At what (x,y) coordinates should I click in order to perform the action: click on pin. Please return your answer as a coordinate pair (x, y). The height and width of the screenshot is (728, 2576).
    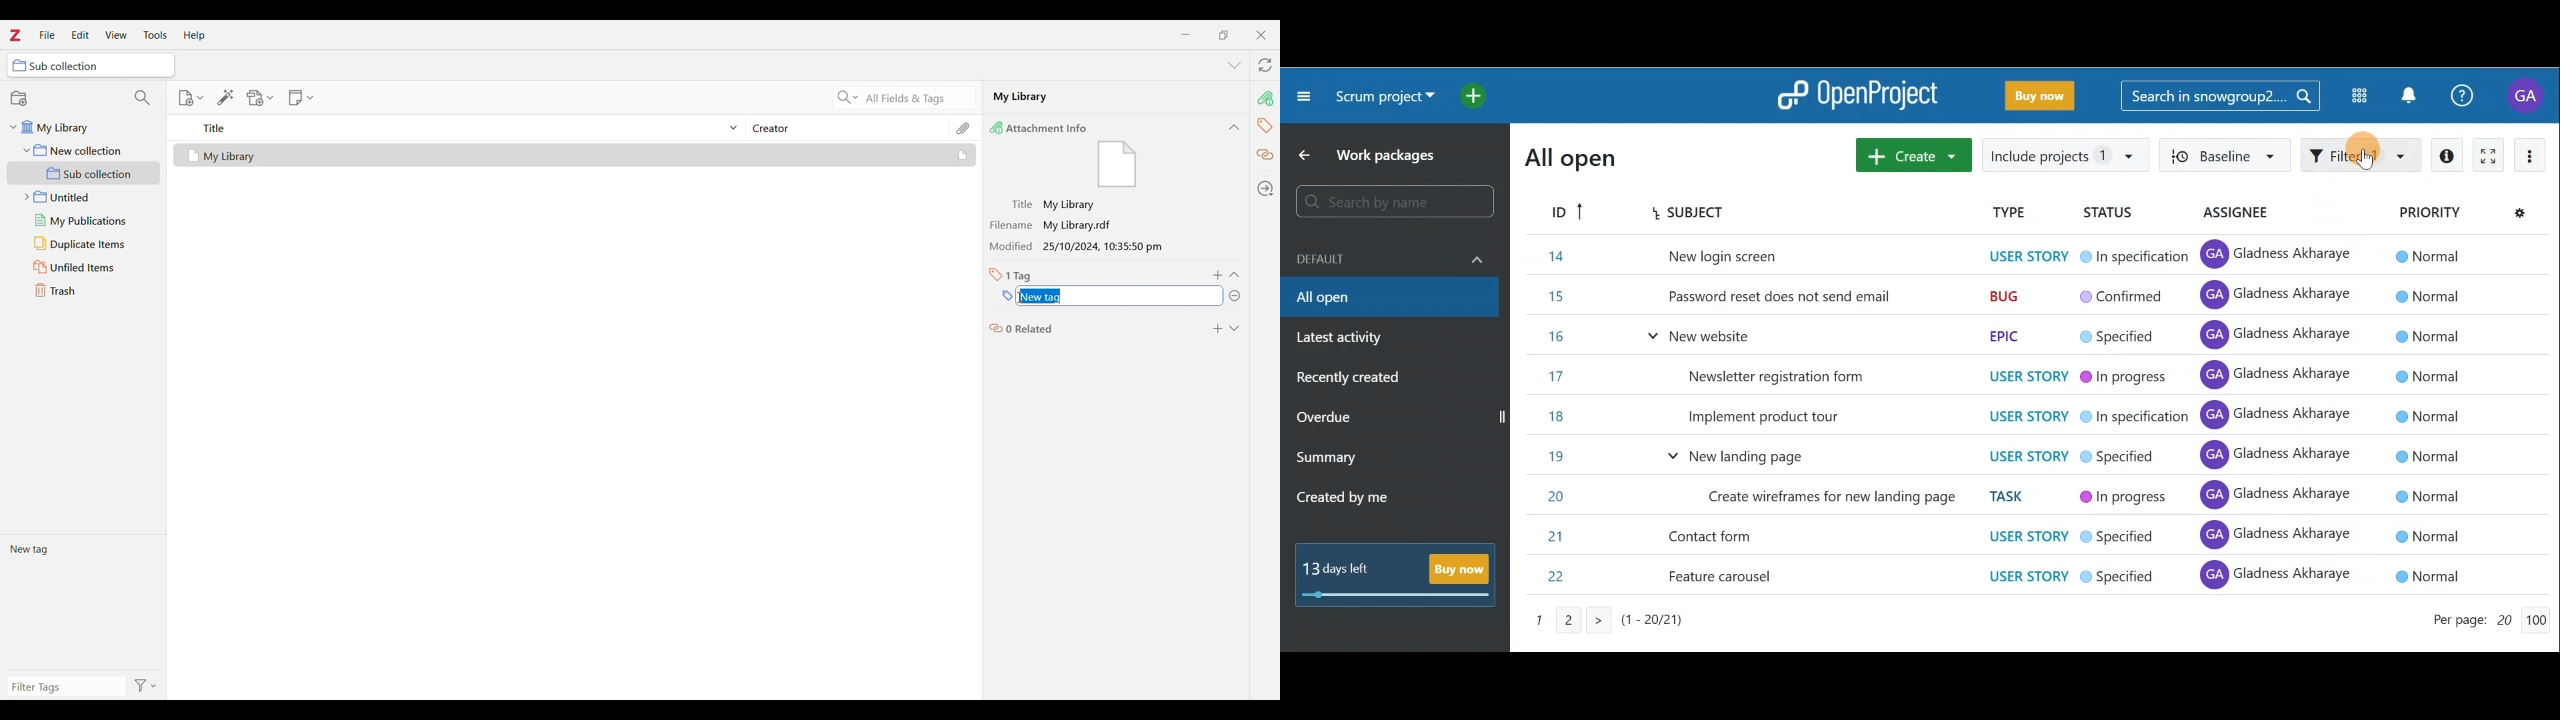
    Looking at the image, I should click on (1265, 98).